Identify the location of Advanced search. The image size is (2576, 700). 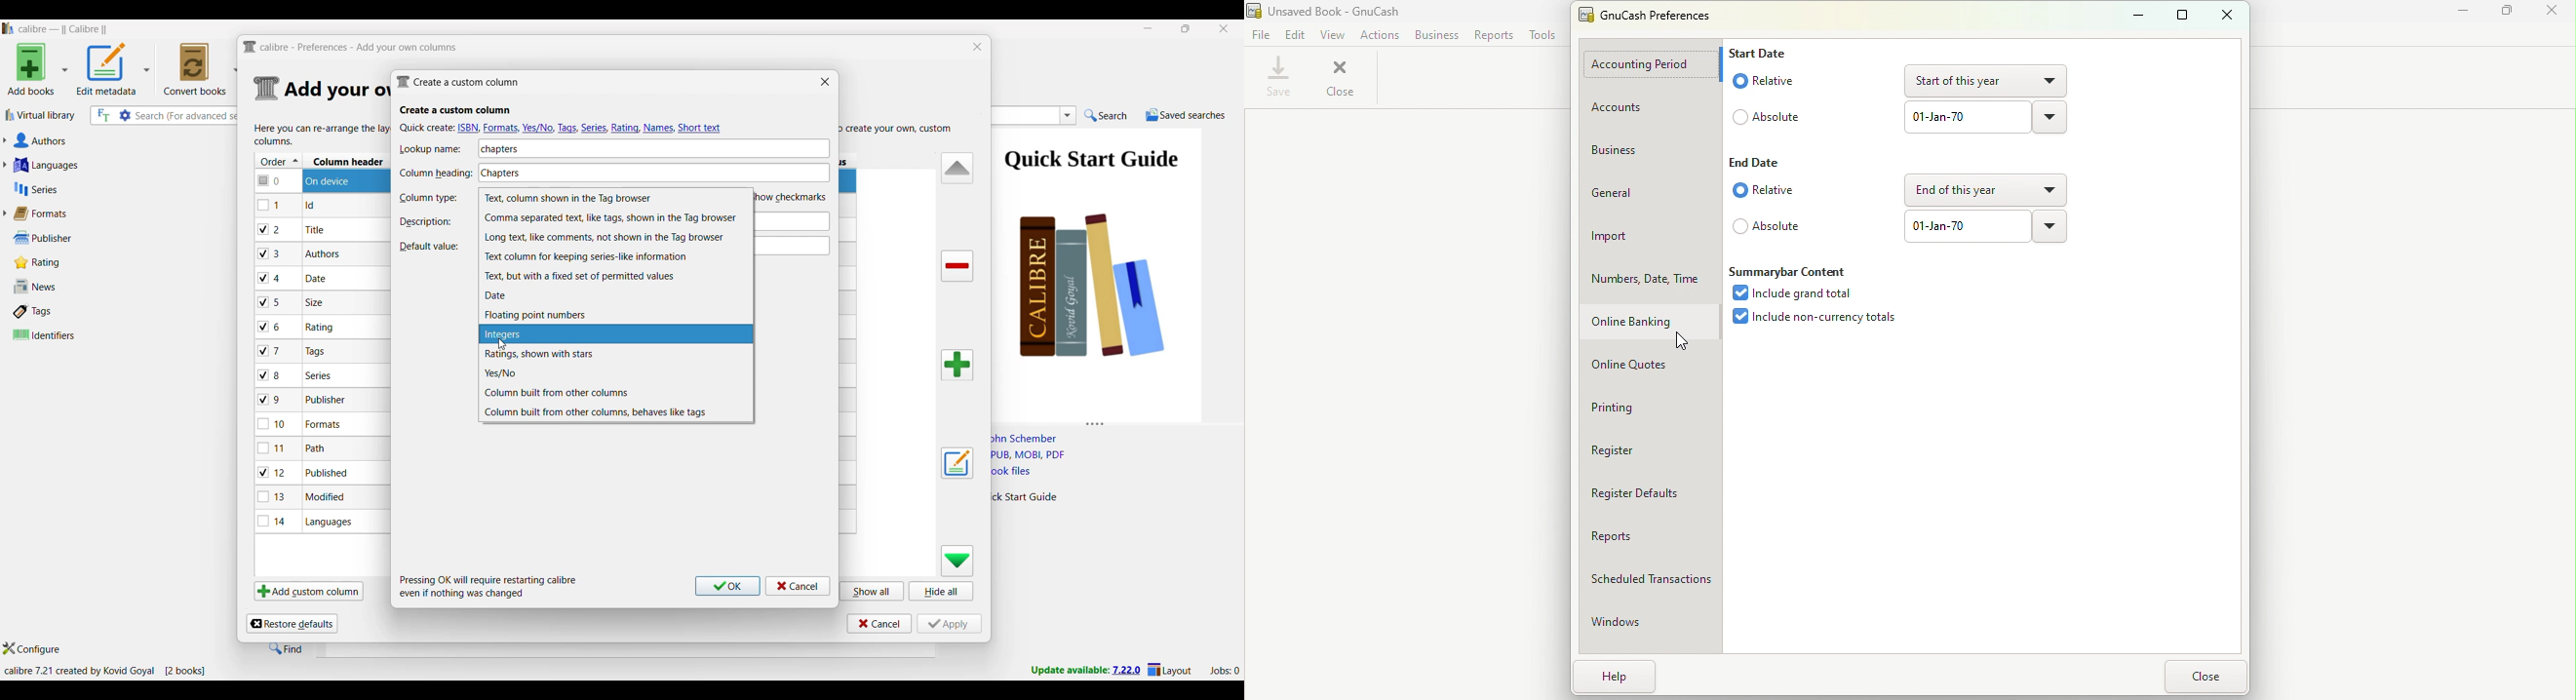
(125, 115).